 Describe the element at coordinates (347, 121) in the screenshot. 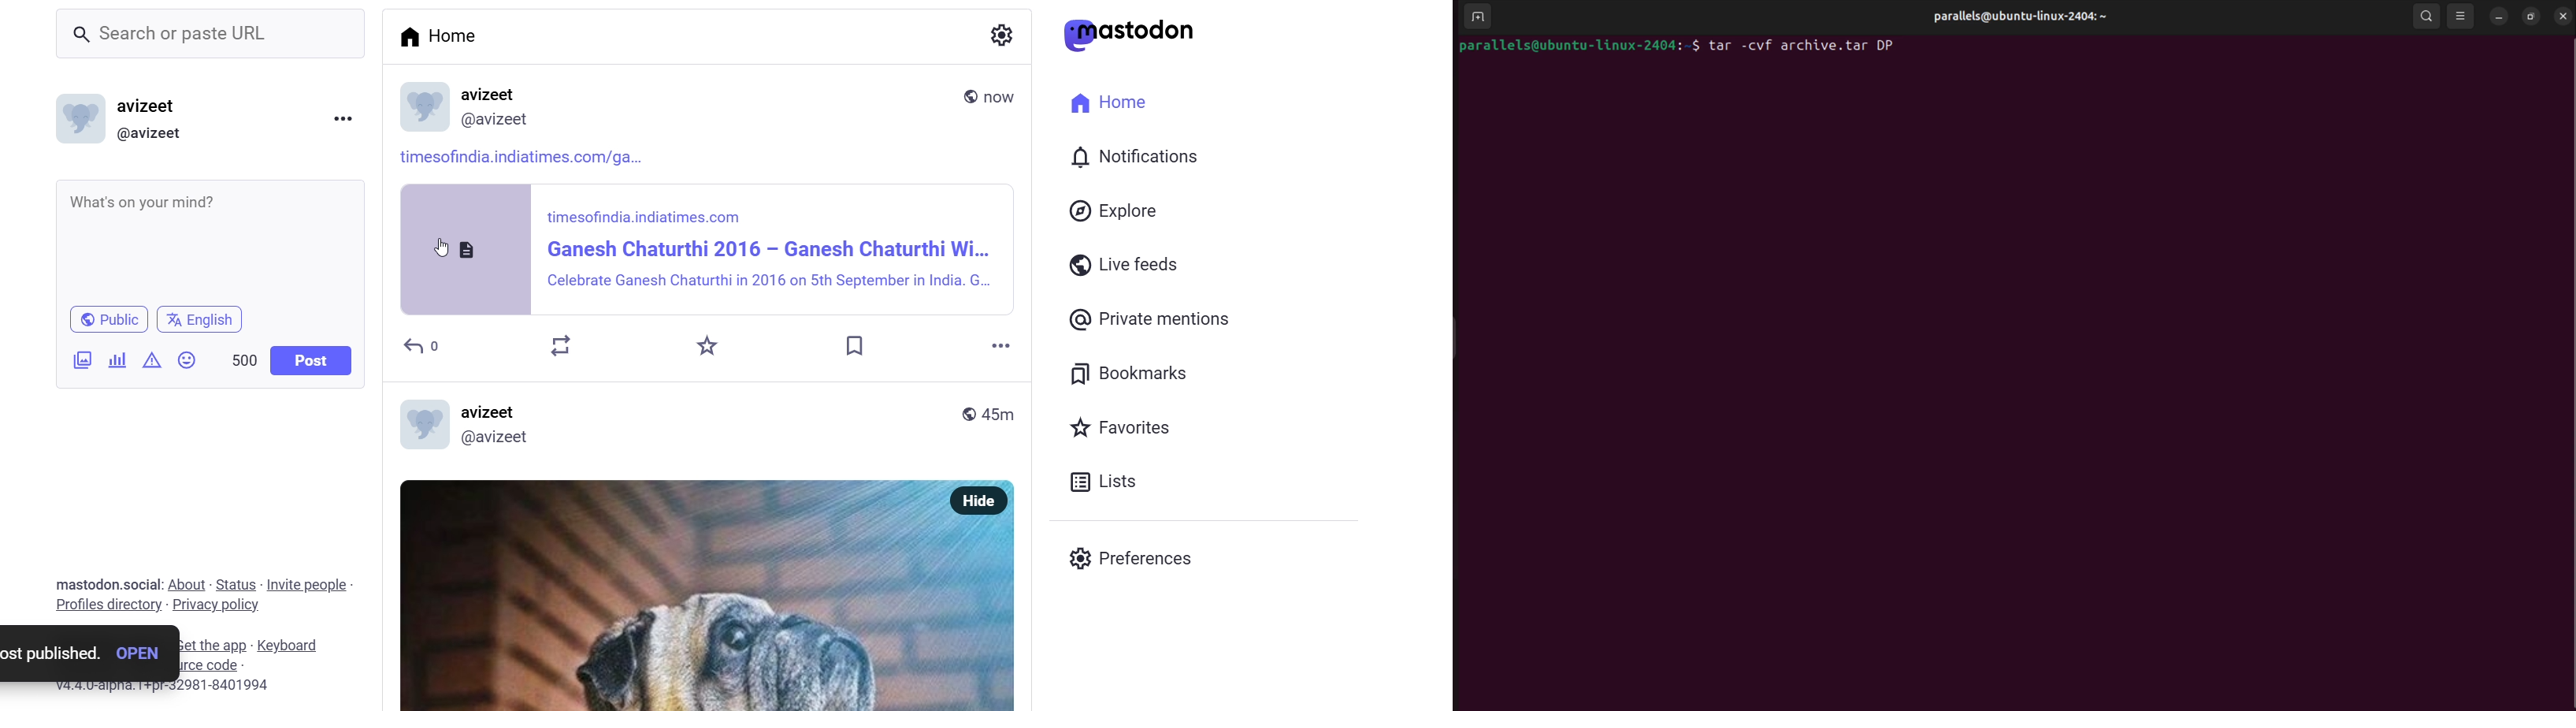

I see `more option` at that location.